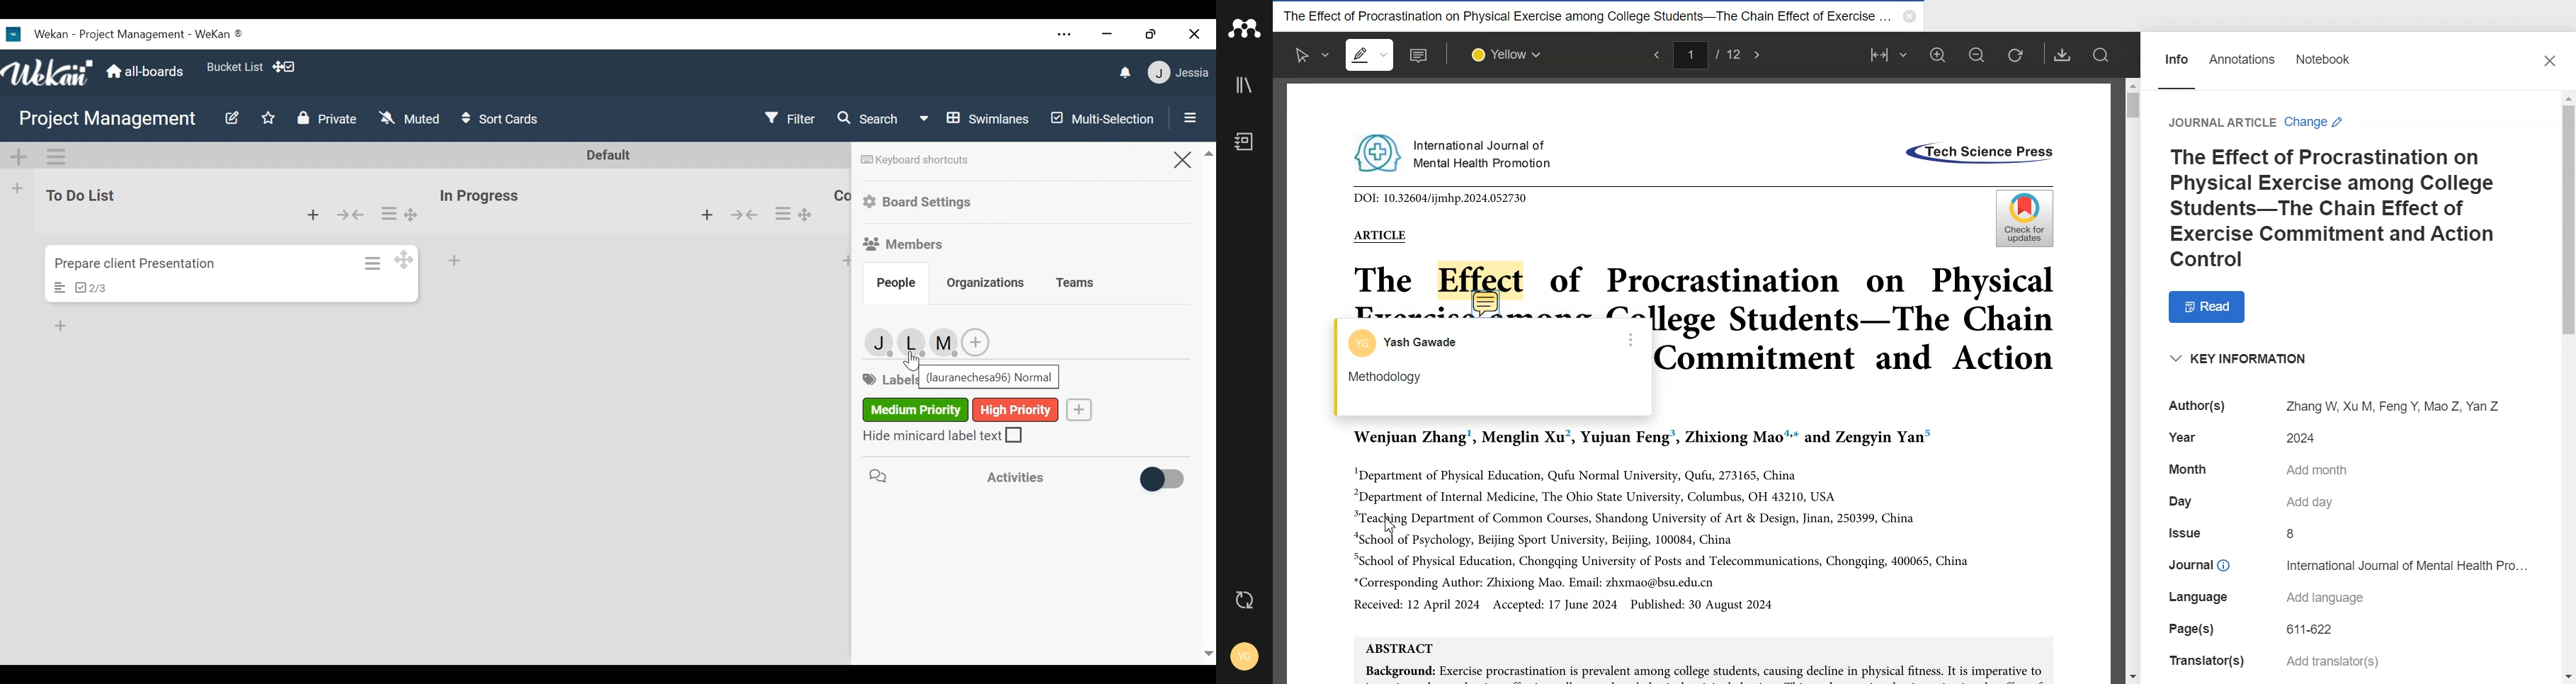  Describe the element at coordinates (744, 213) in the screenshot. I see `Collapse` at that location.